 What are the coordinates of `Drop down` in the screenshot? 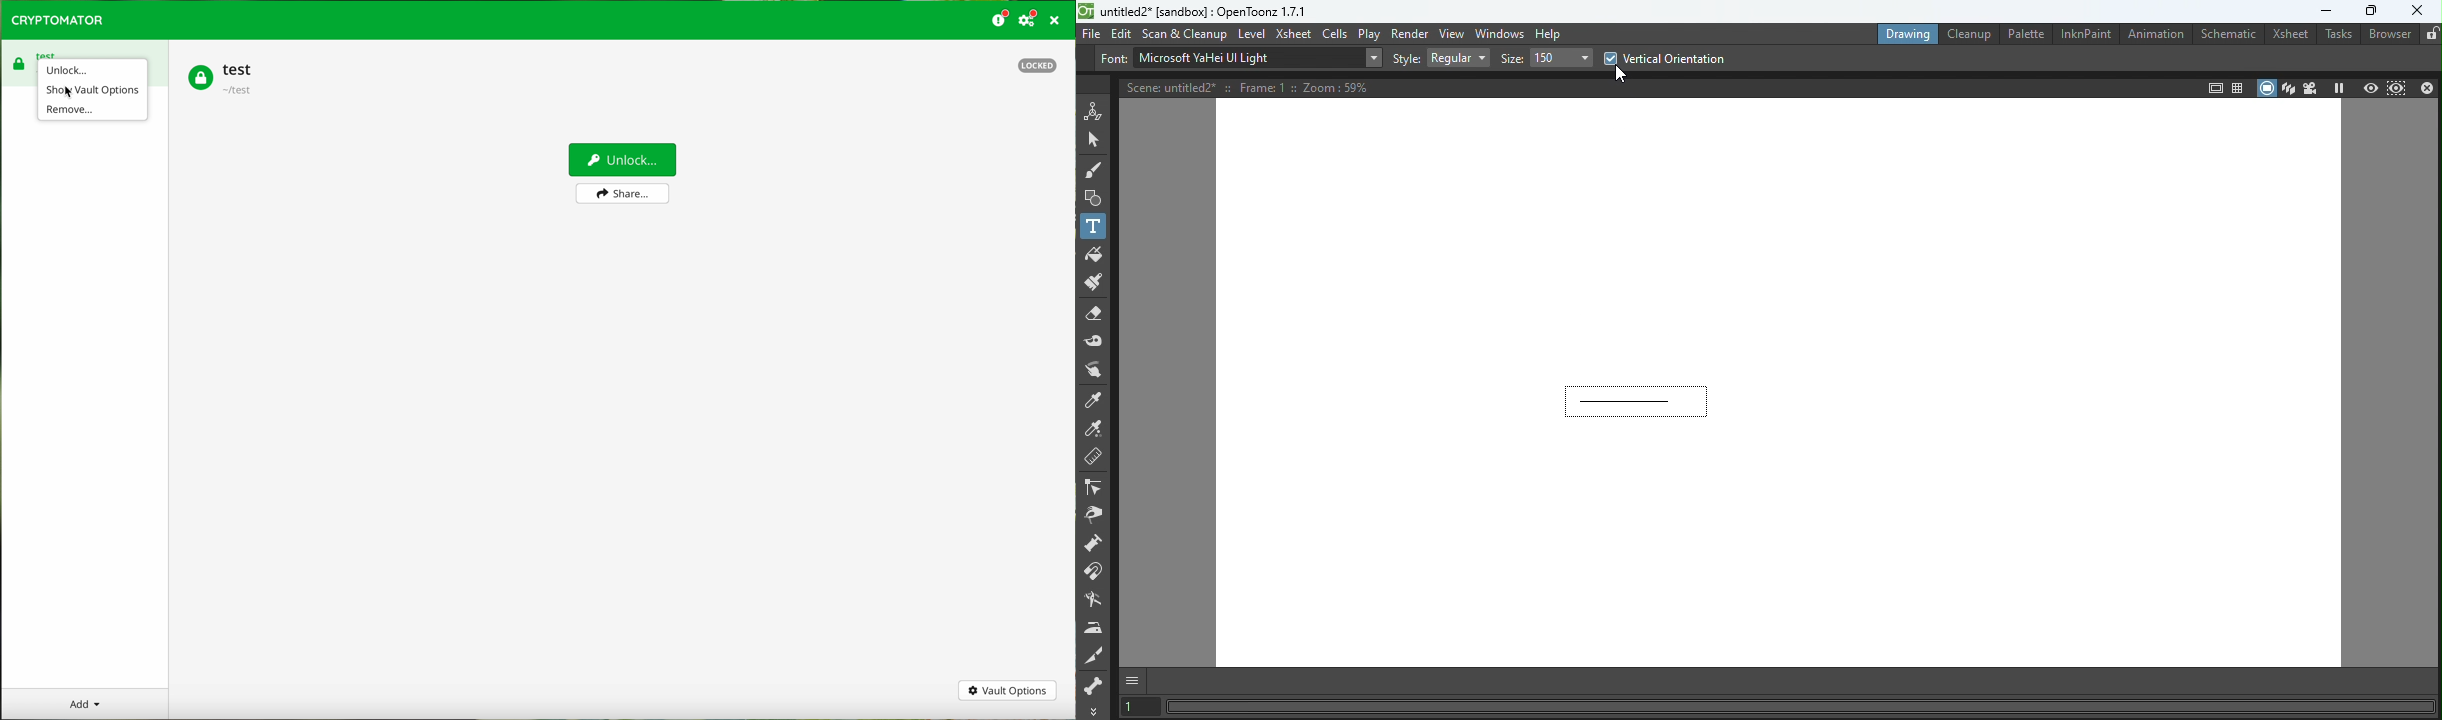 It's located at (1461, 58).